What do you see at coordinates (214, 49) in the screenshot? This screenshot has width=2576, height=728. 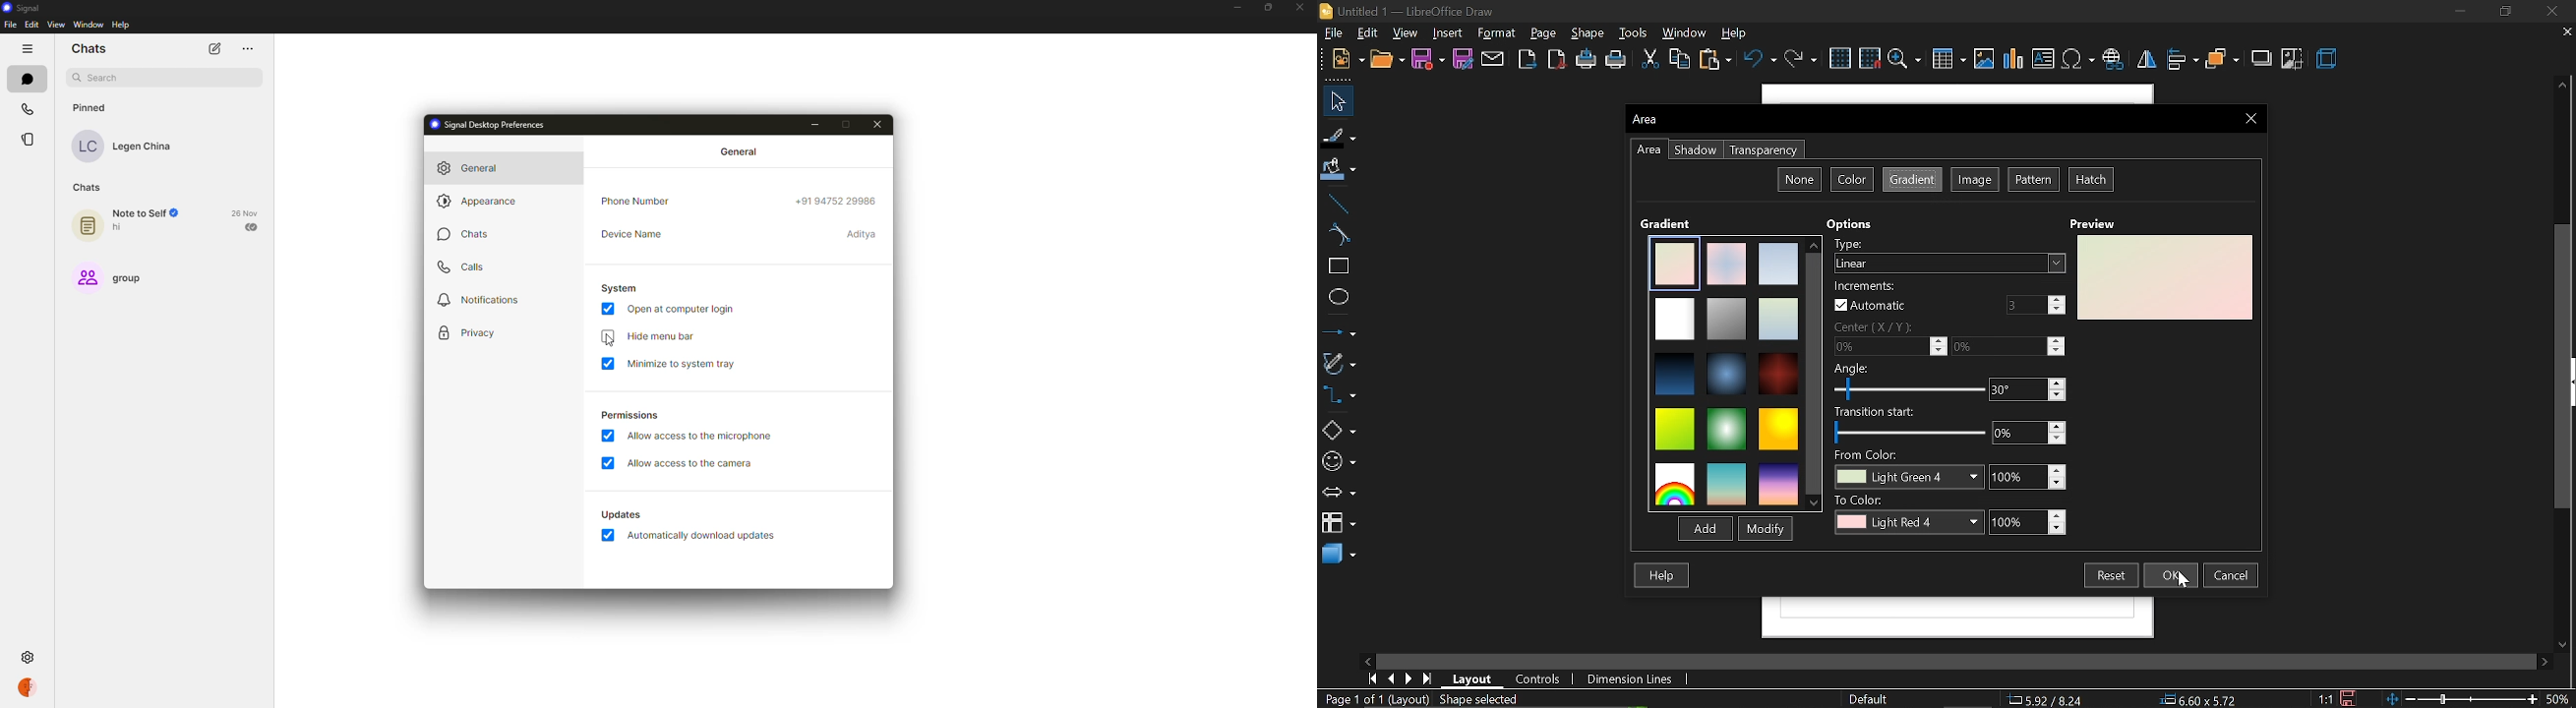 I see `new chat` at bounding box center [214, 49].